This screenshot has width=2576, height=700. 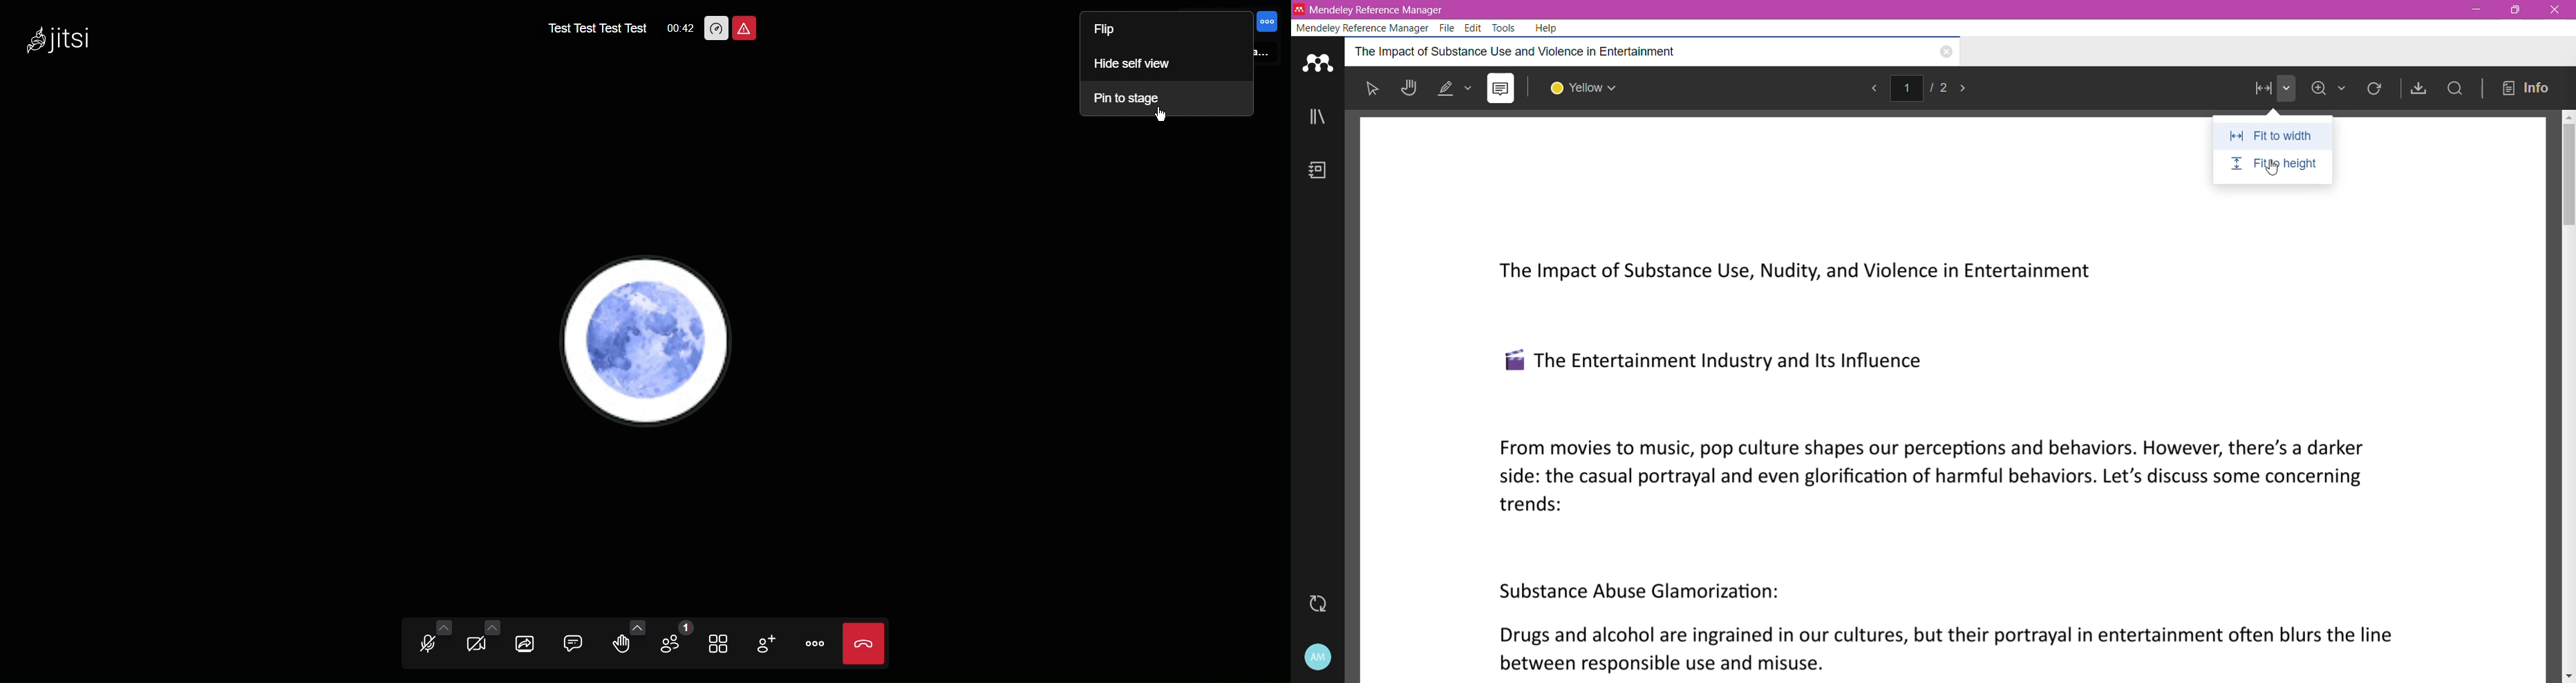 What do you see at coordinates (2275, 165) in the screenshot?
I see `Fit to Height` at bounding box center [2275, 165].